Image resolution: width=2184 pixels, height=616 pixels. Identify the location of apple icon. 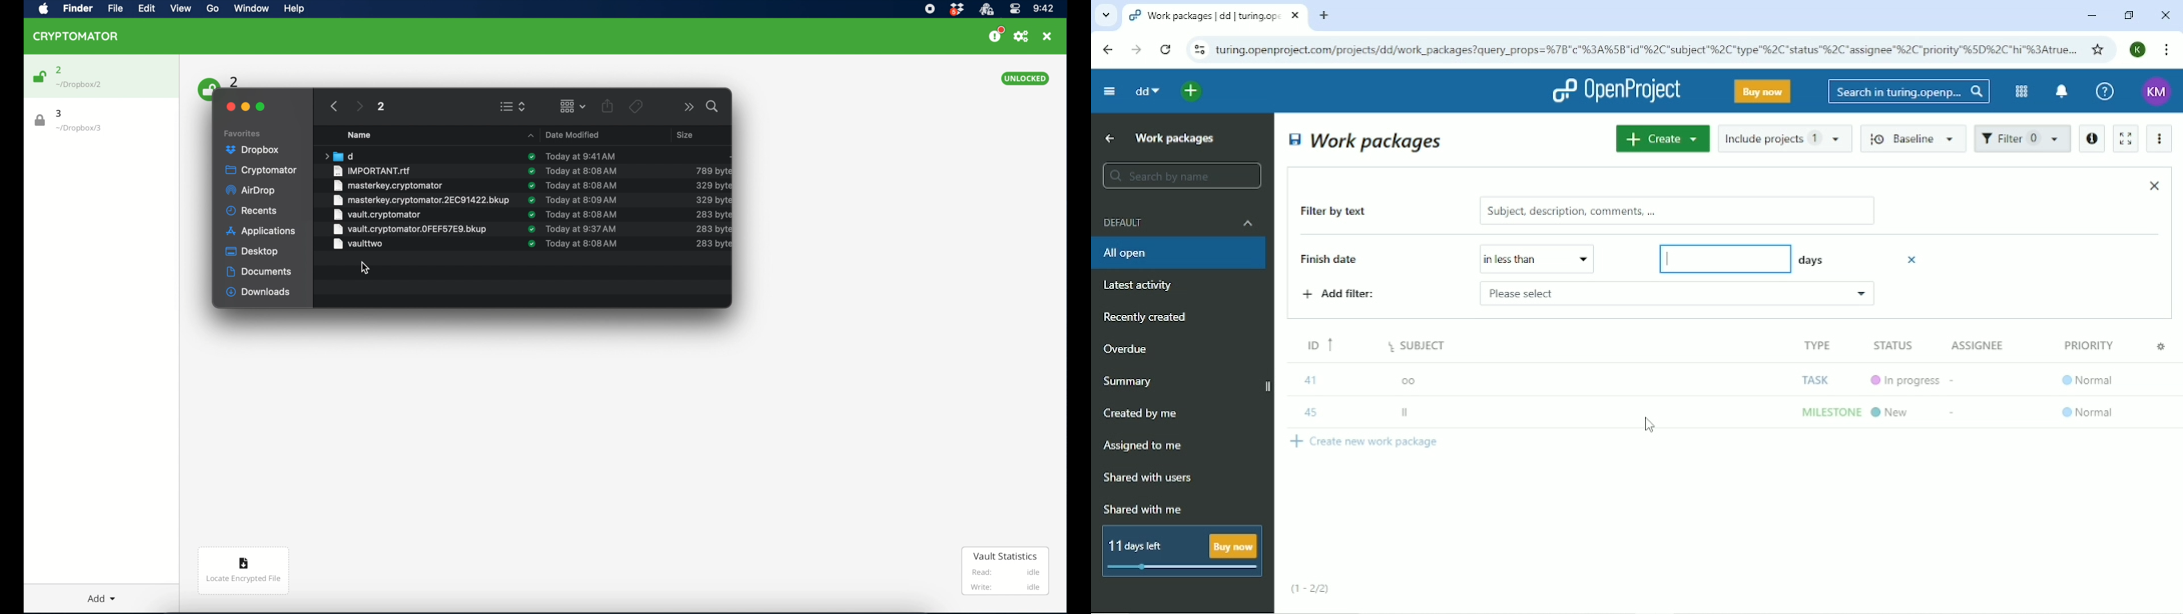
(44, 9).